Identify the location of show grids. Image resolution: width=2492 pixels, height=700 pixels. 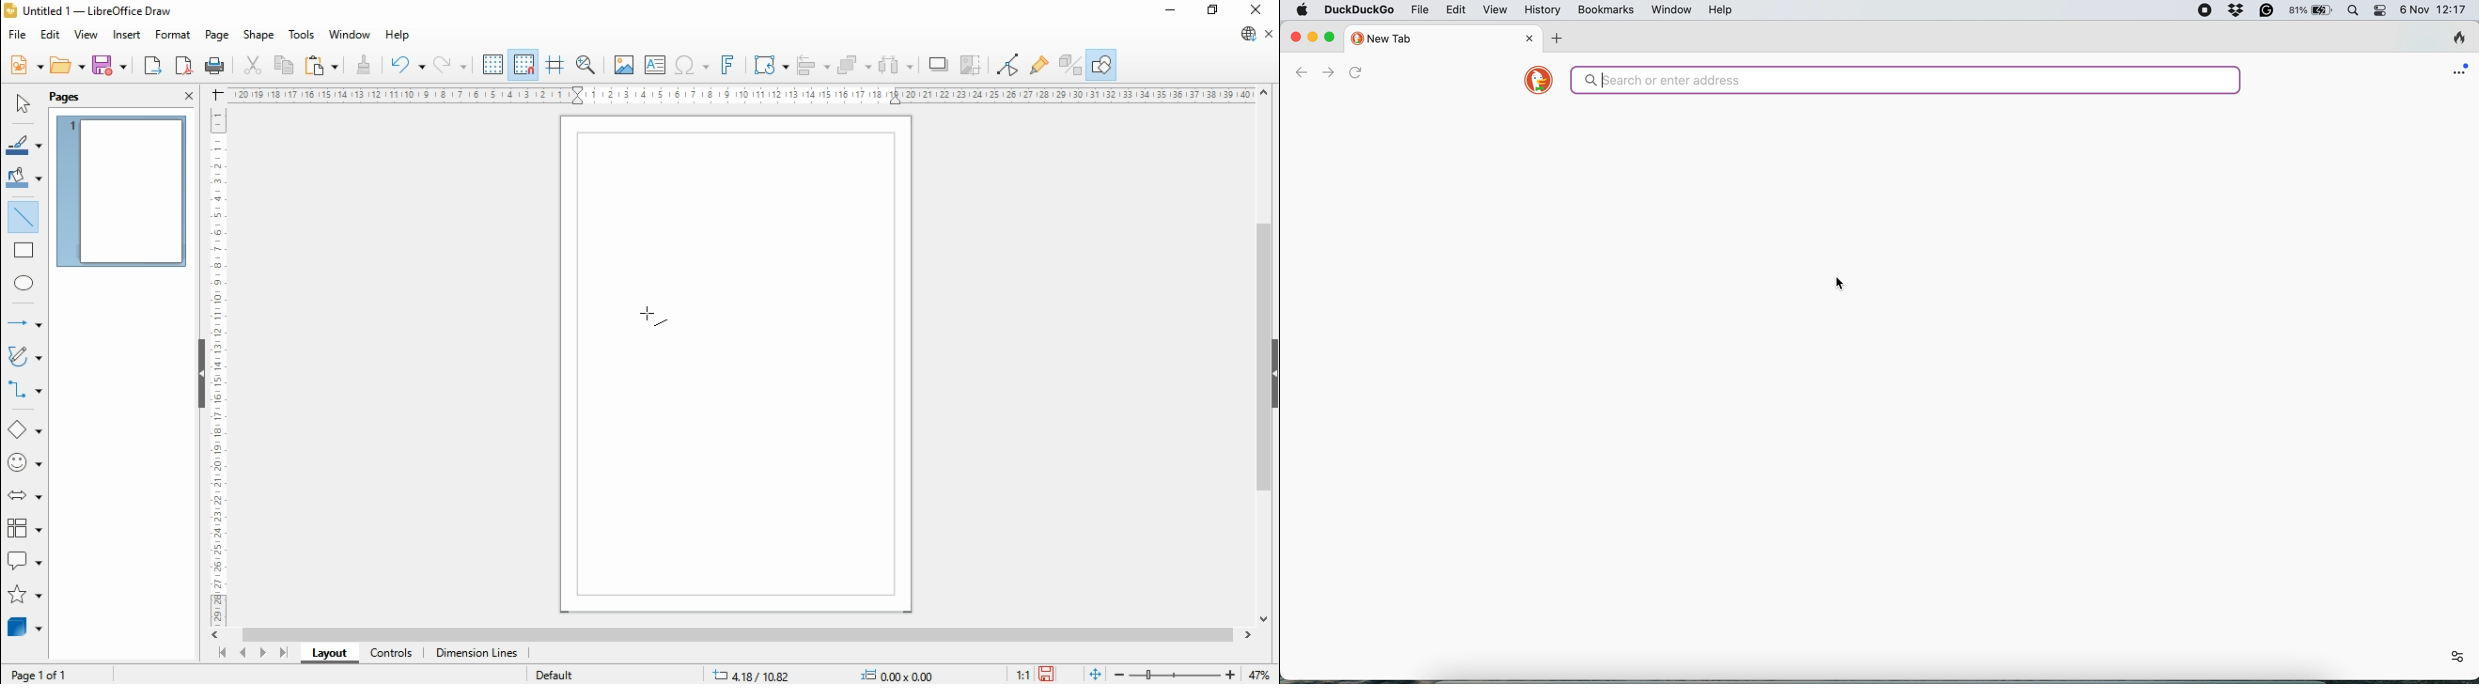
(493, 64).